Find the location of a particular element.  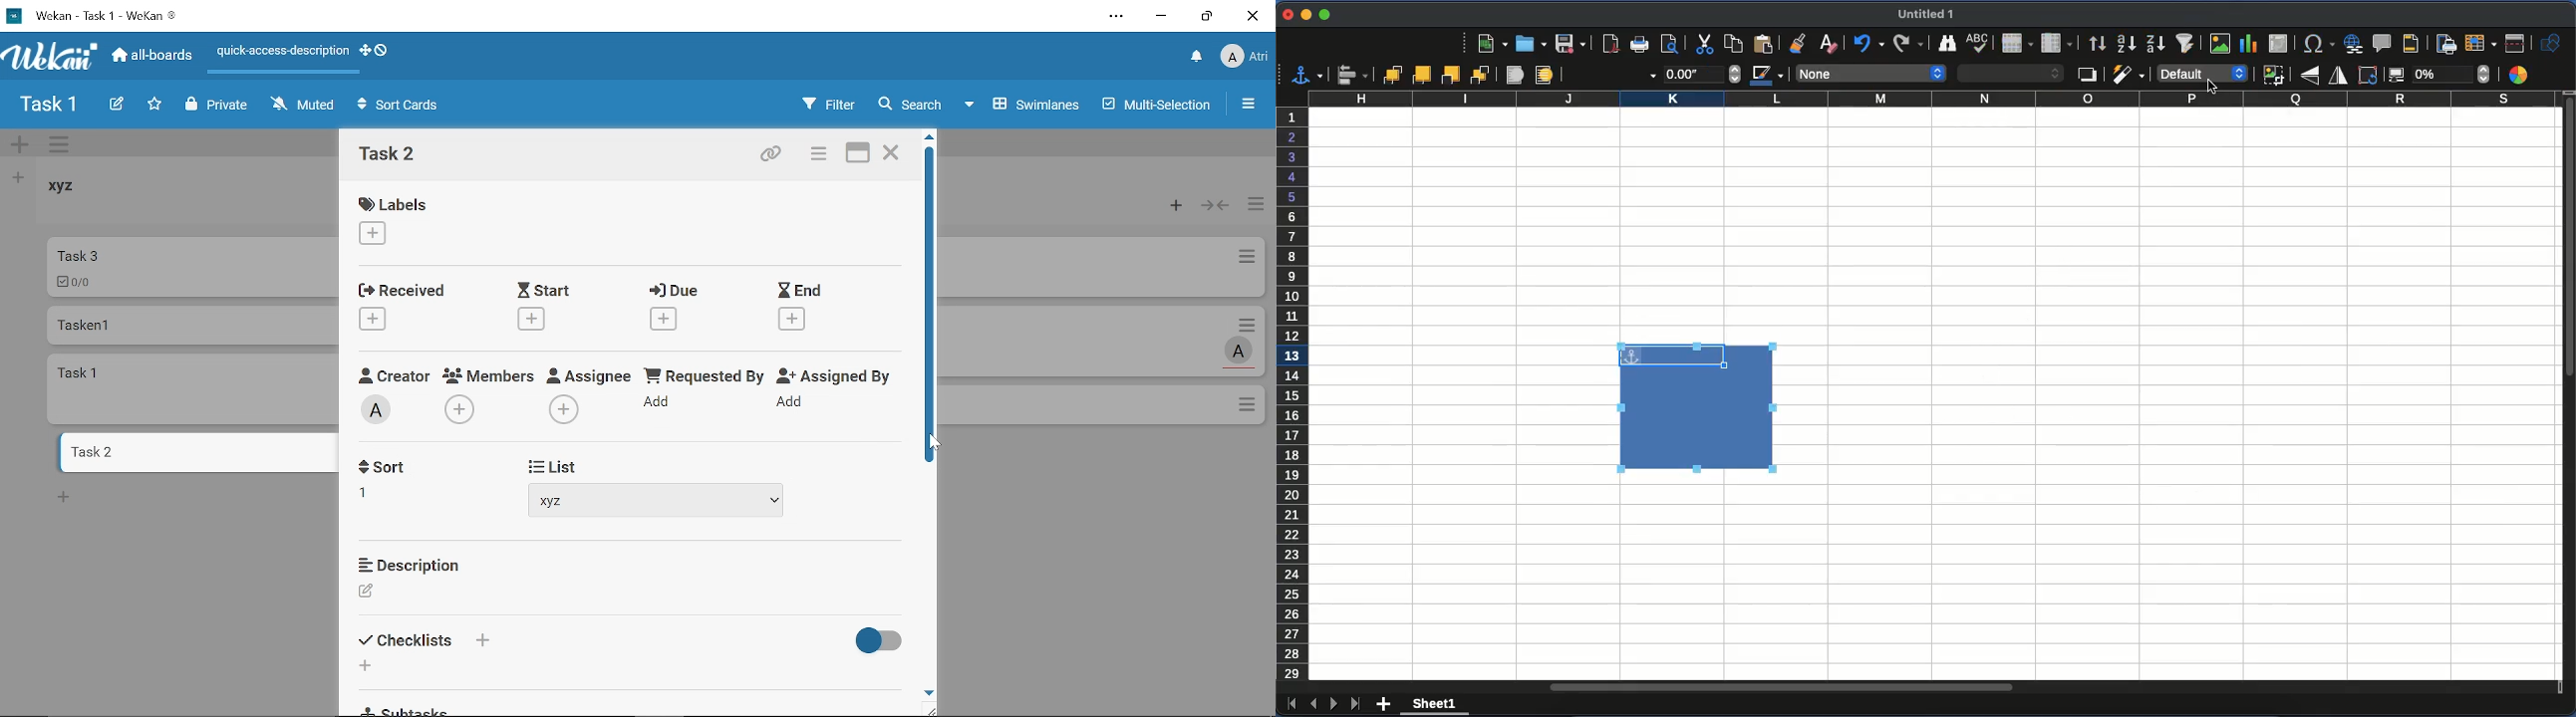

Vertical scrollbar is located at coordinates (932, 306).